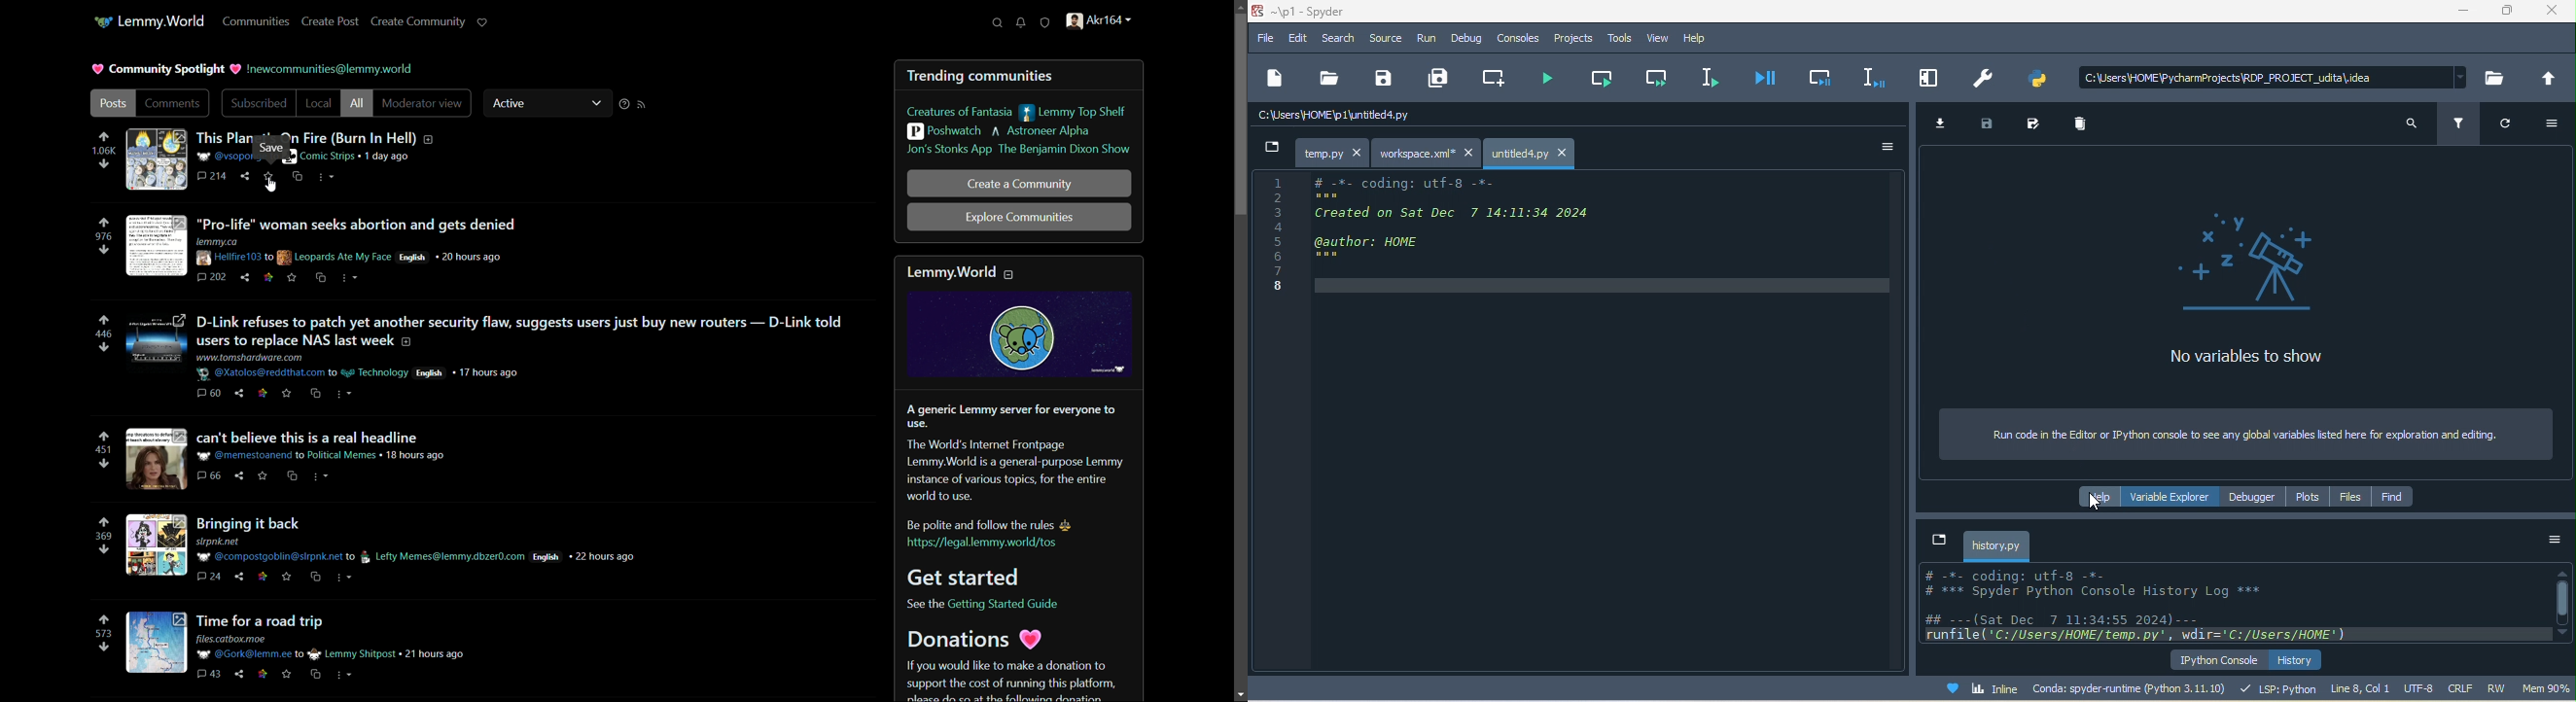 This screenshot has height=728, width=2576. Describe the element at coordinates (1301, 39) in the screenshot. I see `edit` at that location.